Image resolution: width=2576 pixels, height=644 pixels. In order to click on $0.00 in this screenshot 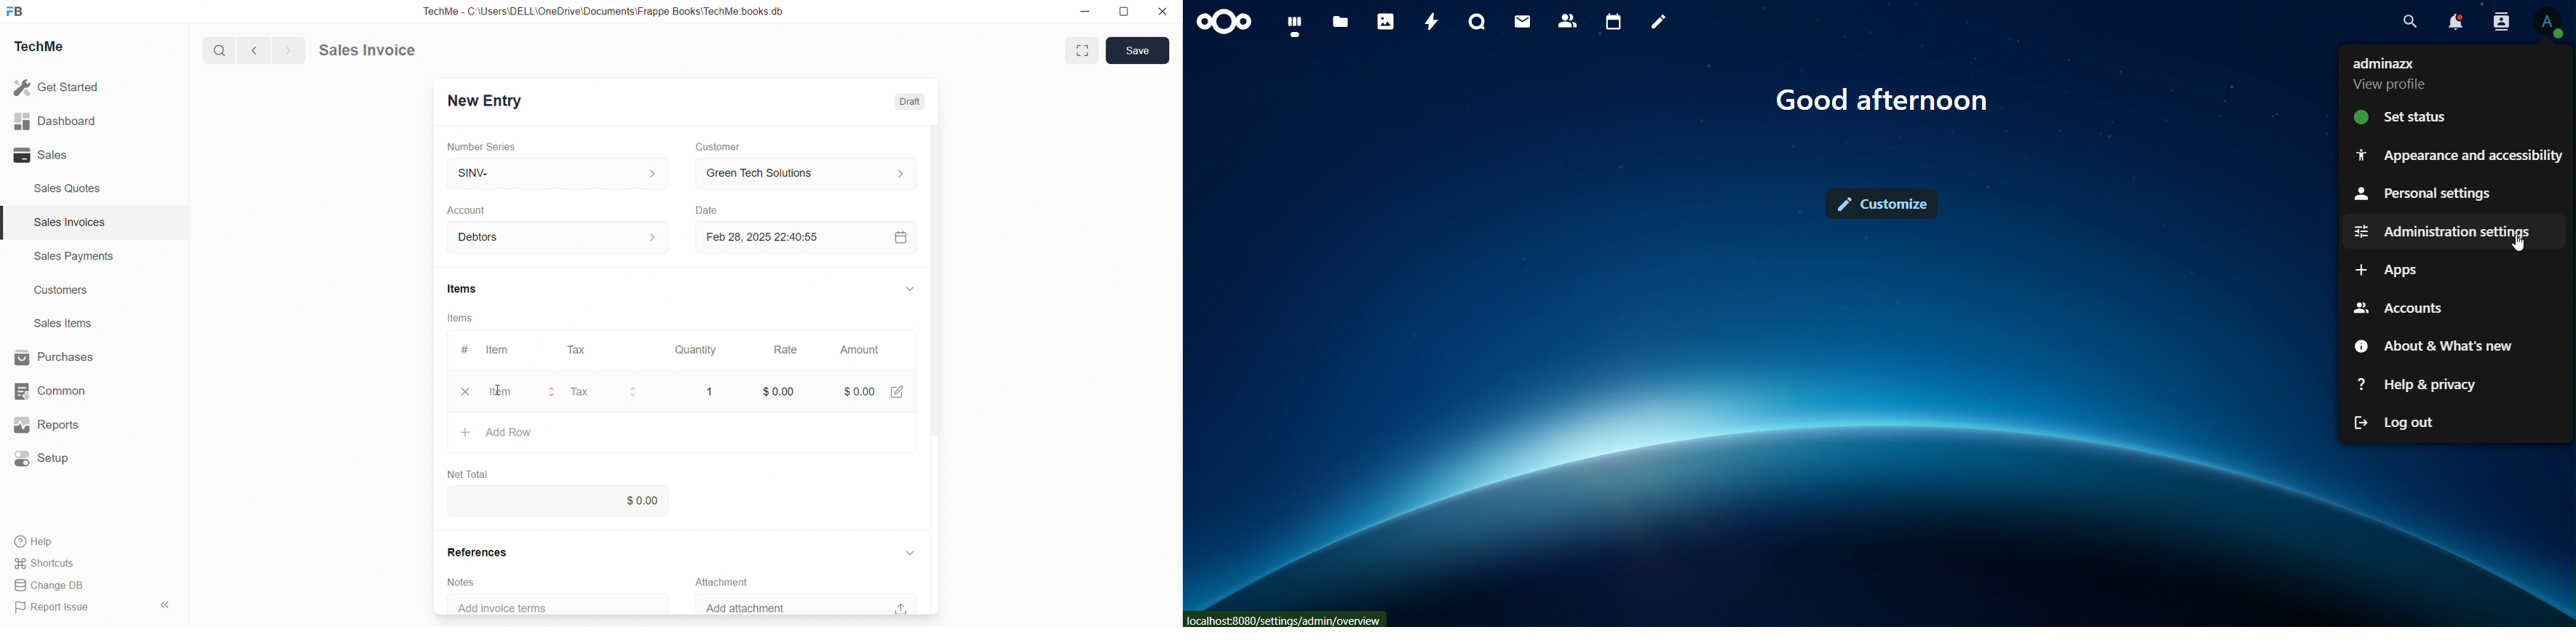, I will do `click(860, 392)`.